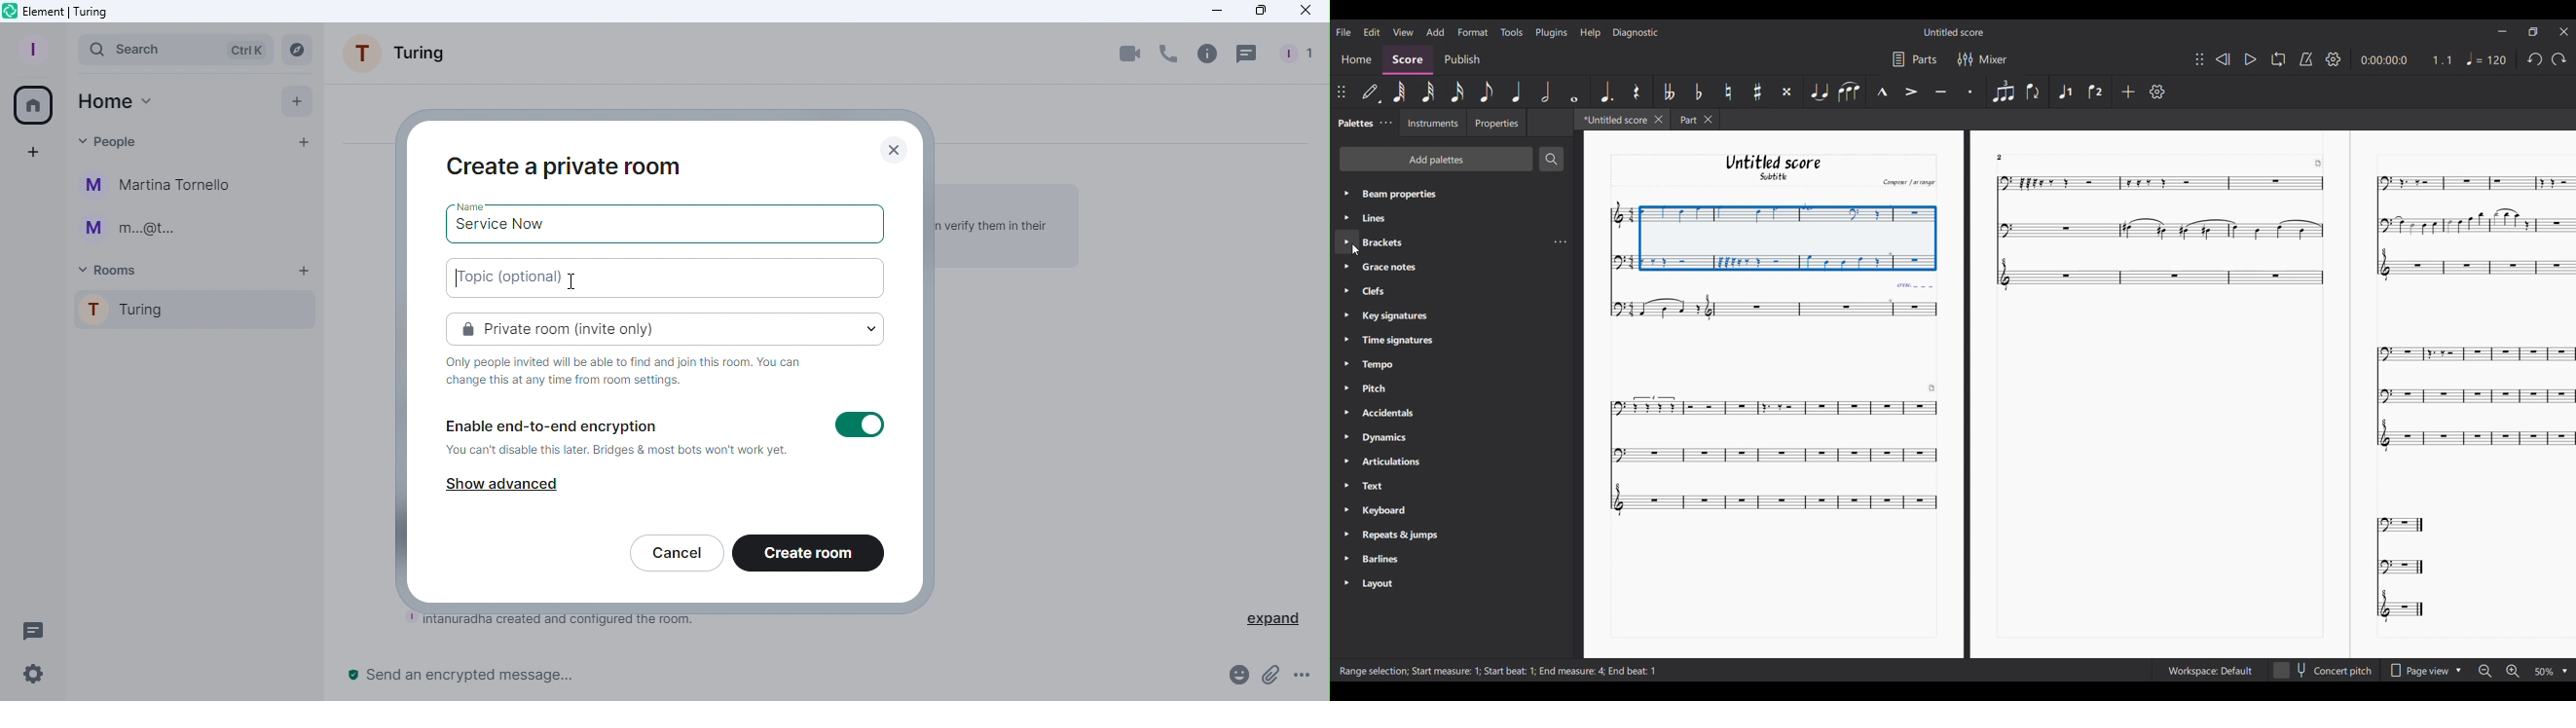 This screenshot has height=728, width=2576. Describe the element at coordinates (1517, 92) in the screenshot. I see `Quarter note` at that location.